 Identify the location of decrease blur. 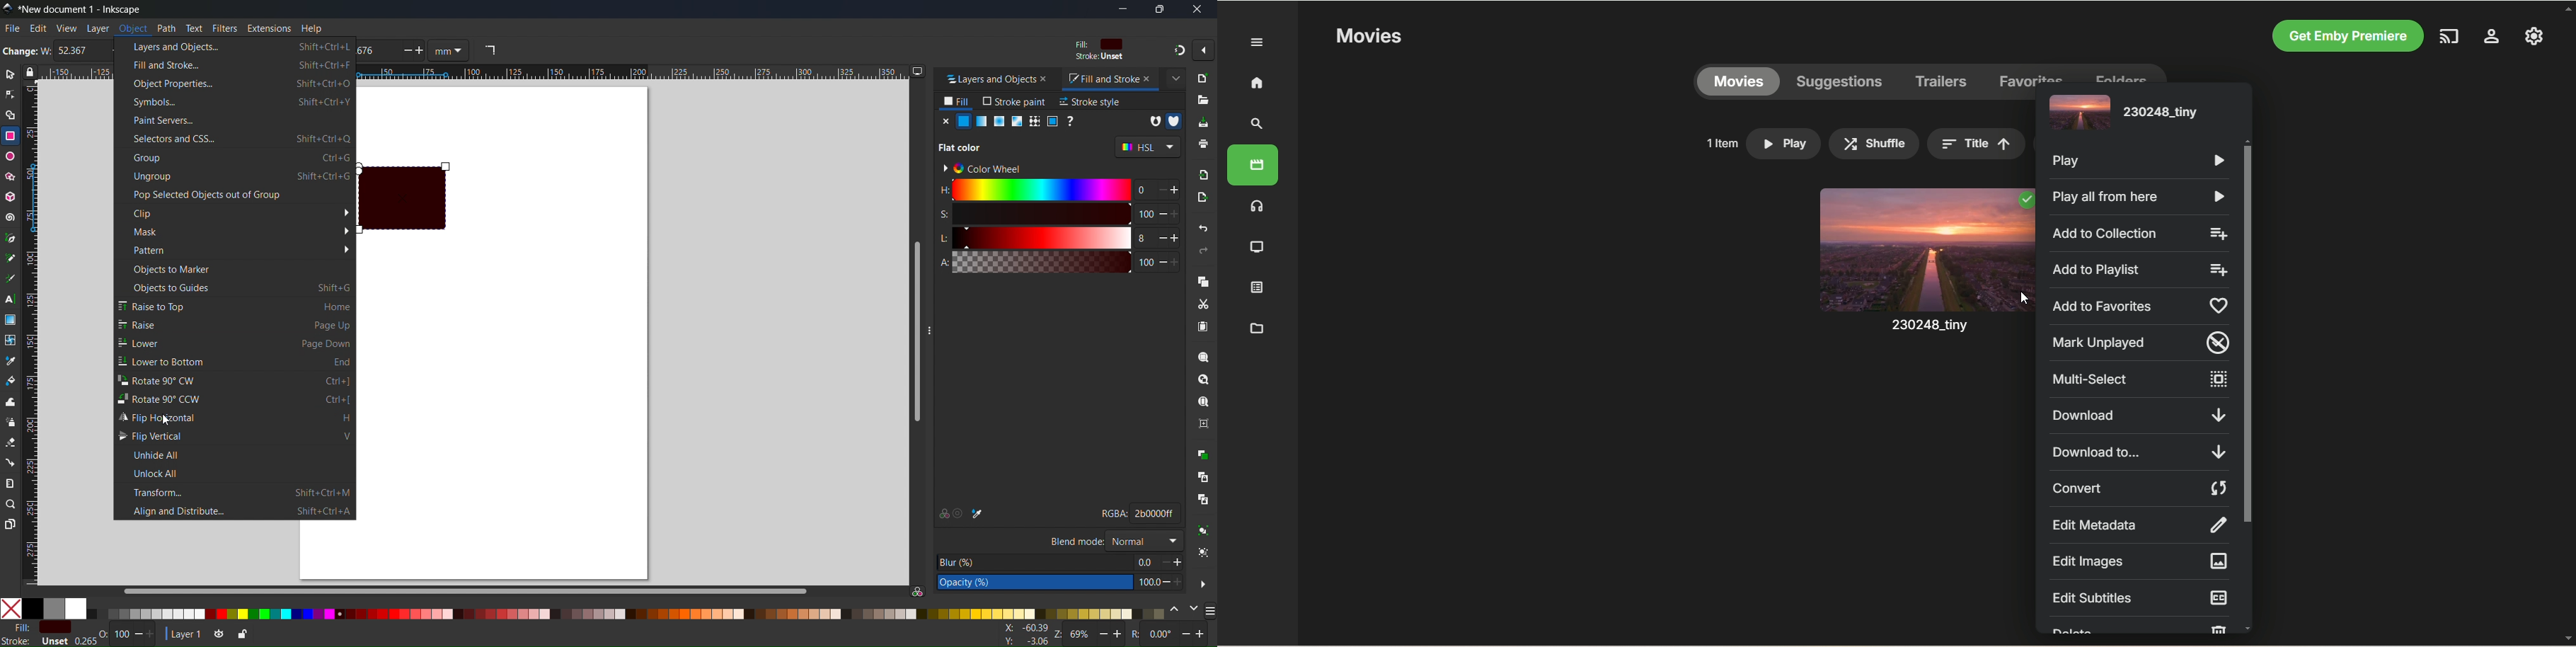
(1161, 561).